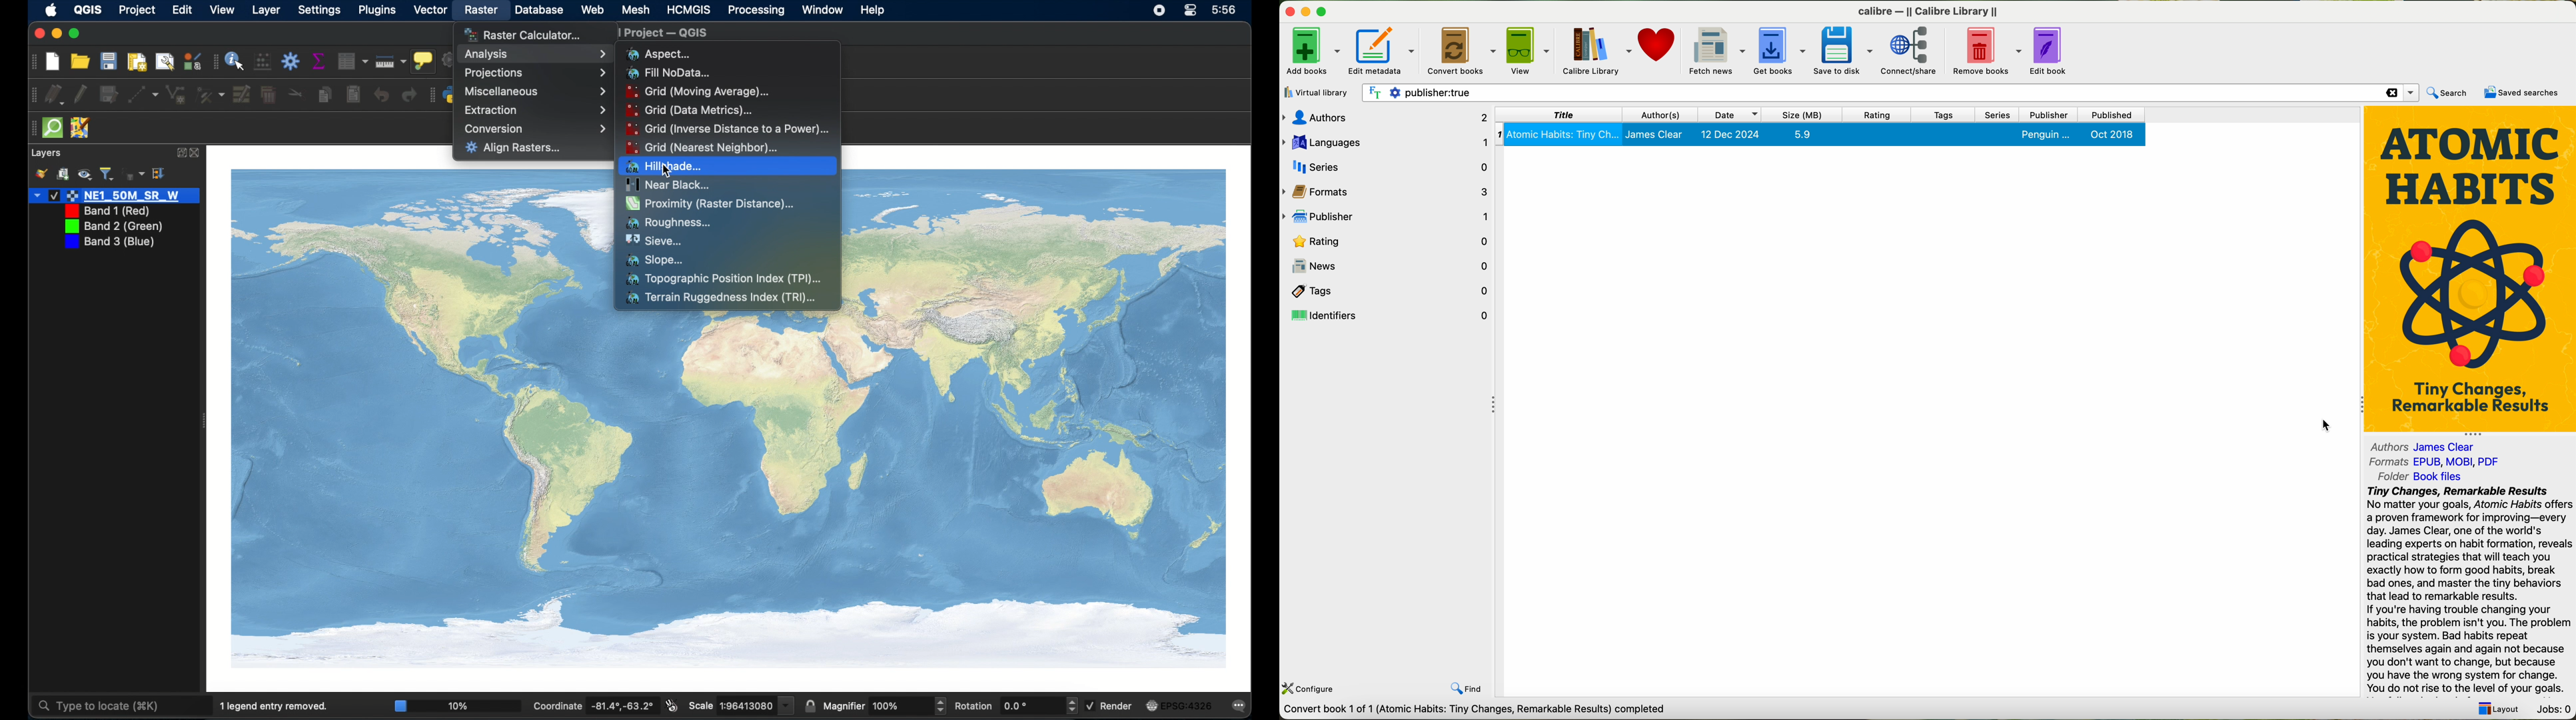 The width and height of the screenshot is (2576, 728). I want to click on styling panel, so click(41, 175).